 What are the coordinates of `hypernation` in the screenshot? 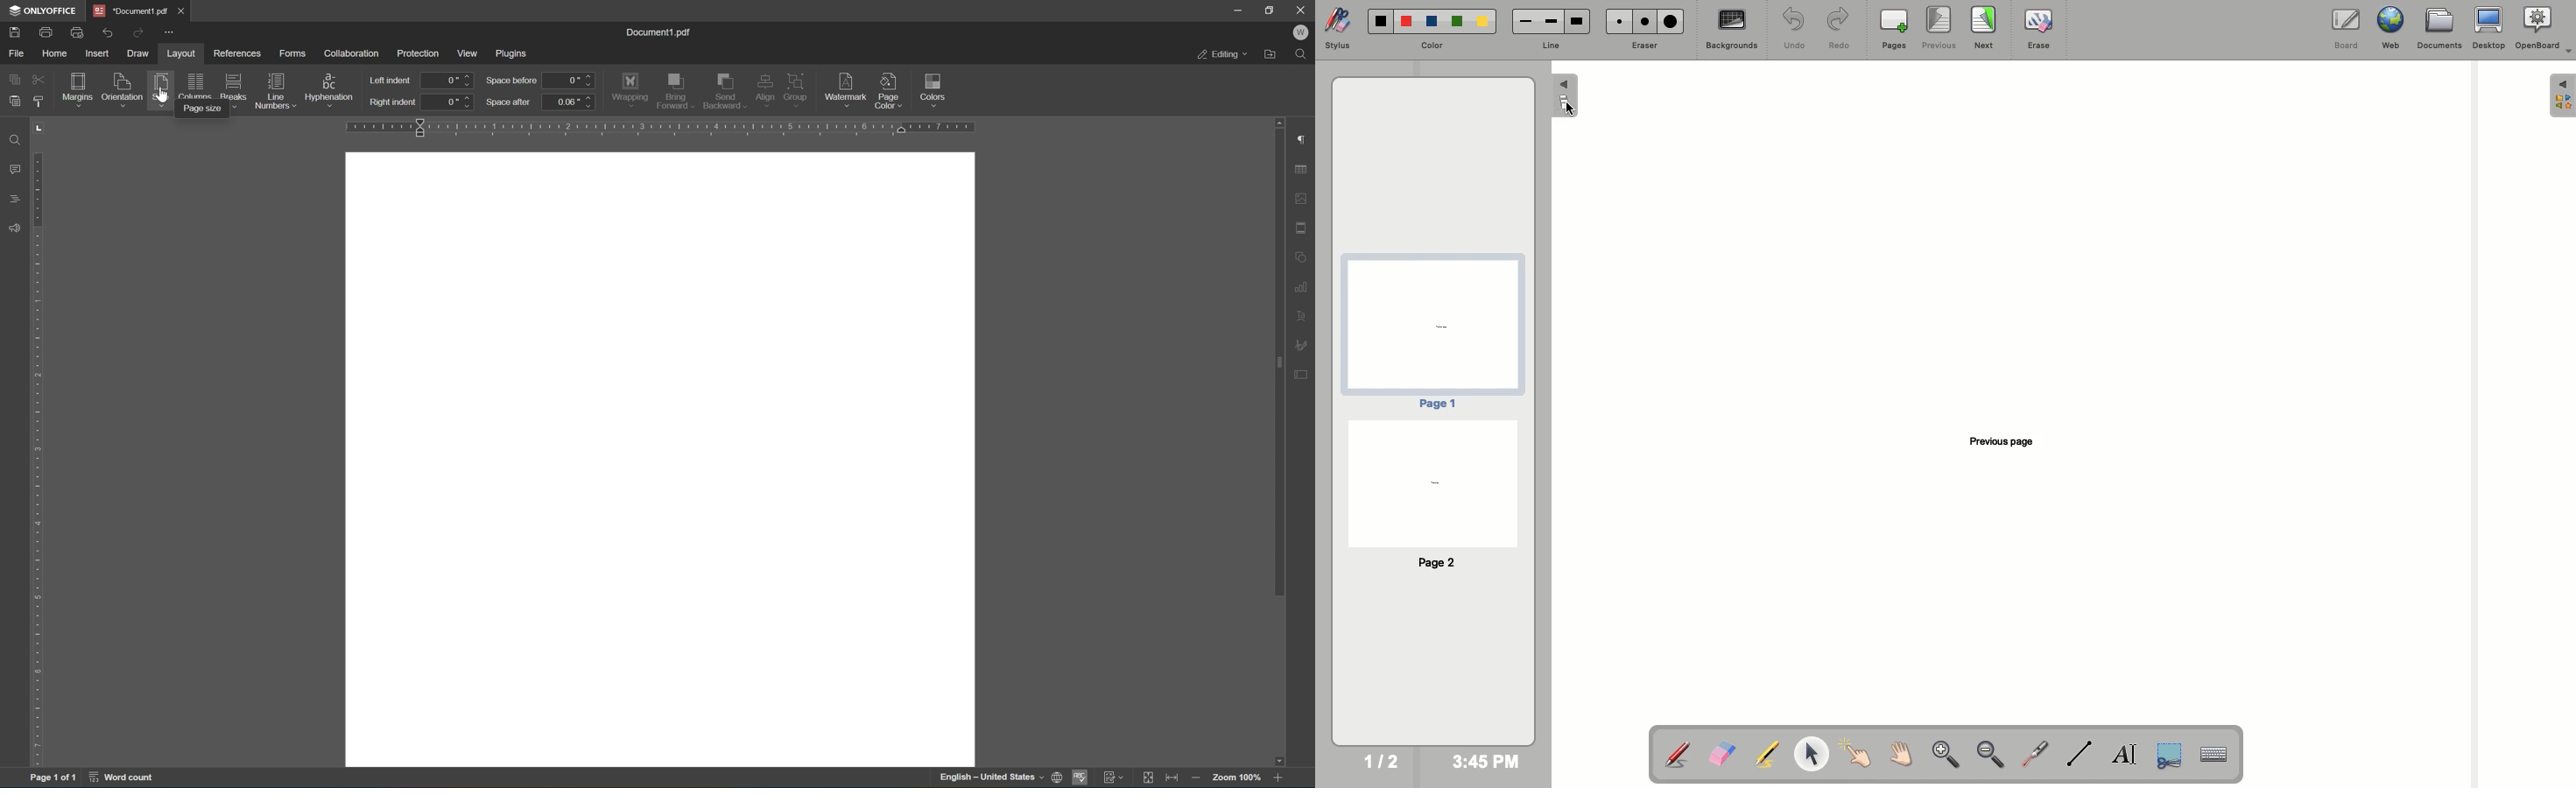 It's located at (331, 88).